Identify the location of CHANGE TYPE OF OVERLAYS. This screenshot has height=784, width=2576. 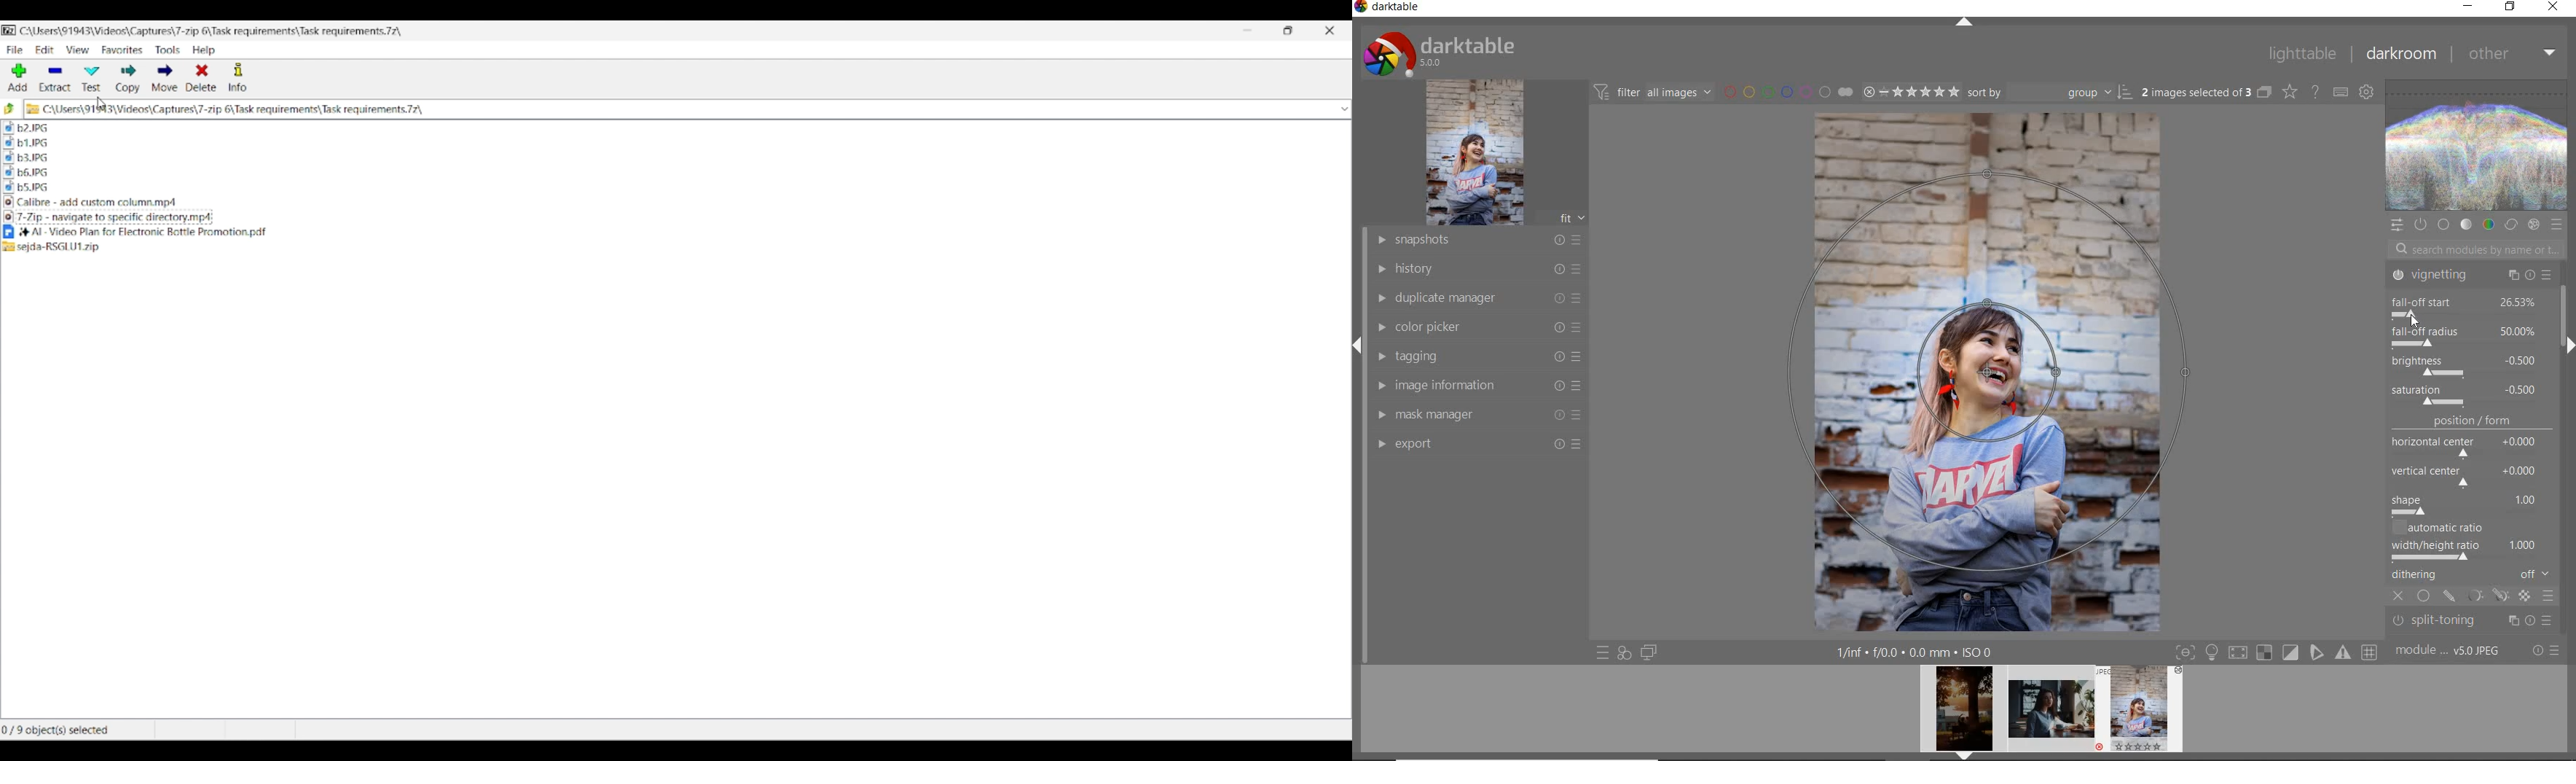
(2289, 91).